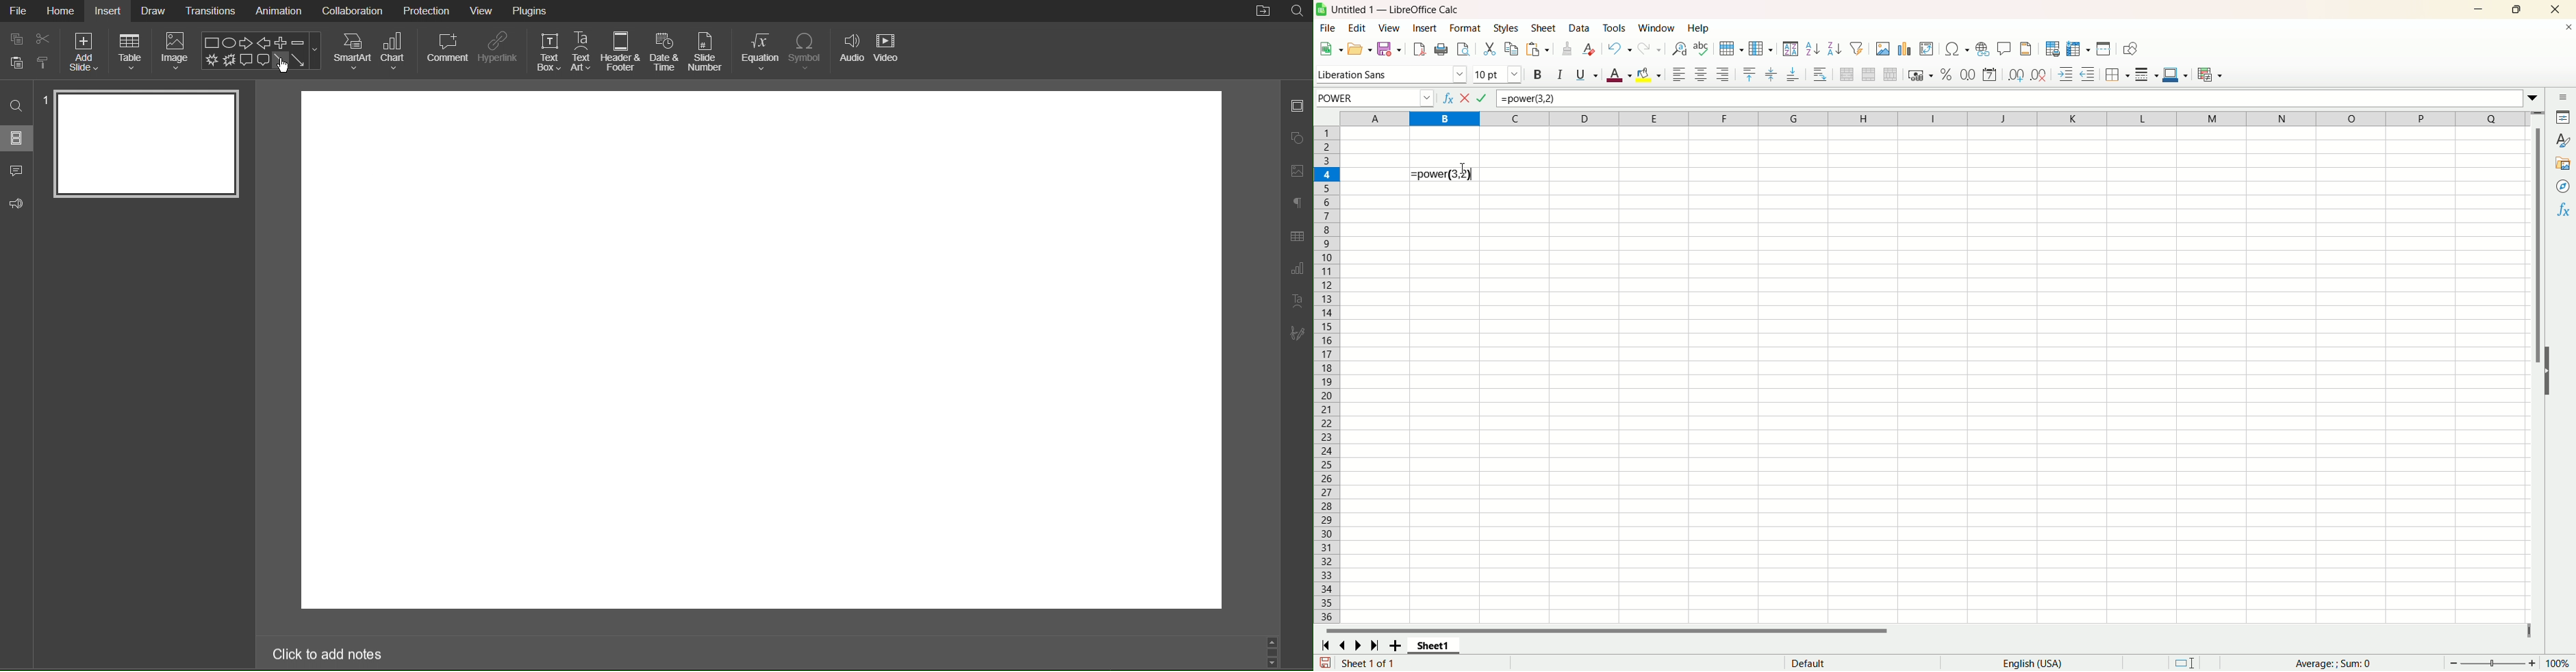 This screenshot has width=2576, height=672. I want to click on vertical scroll bar, so click(2539, 366).